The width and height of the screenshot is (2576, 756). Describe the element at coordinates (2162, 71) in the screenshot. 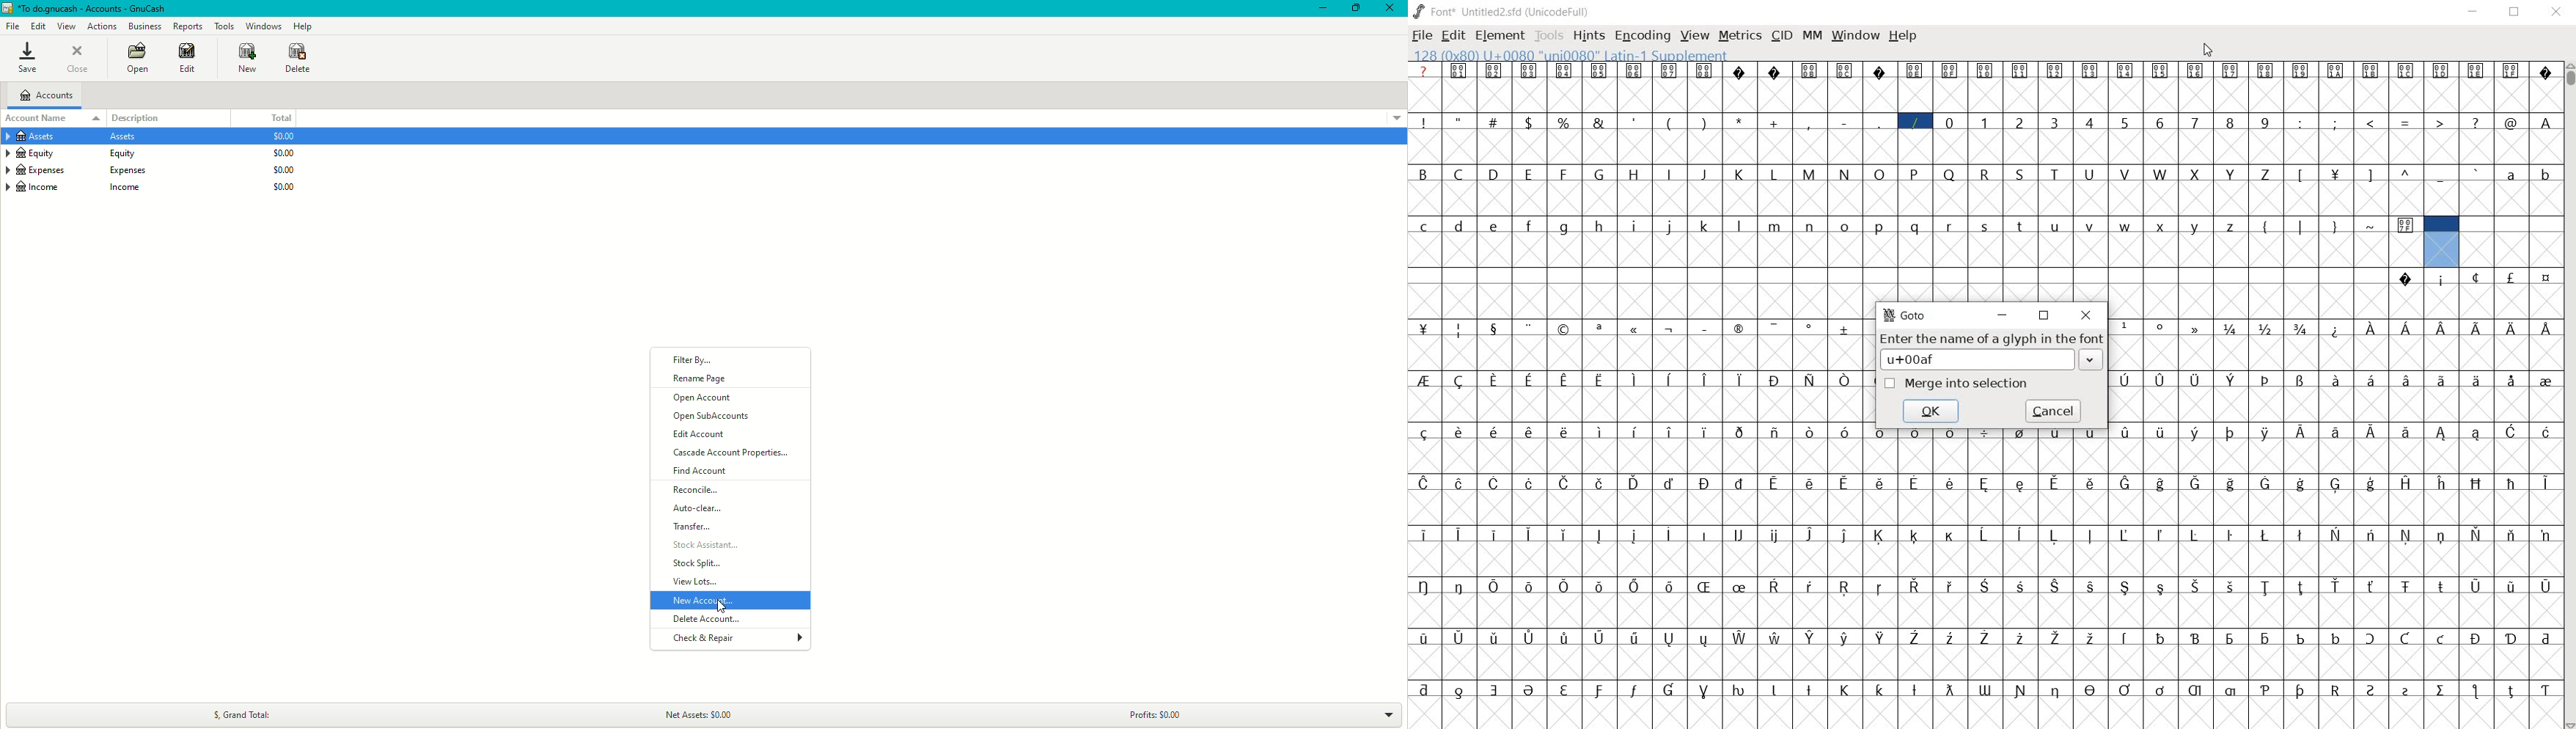

I see `Symbol` at that location.